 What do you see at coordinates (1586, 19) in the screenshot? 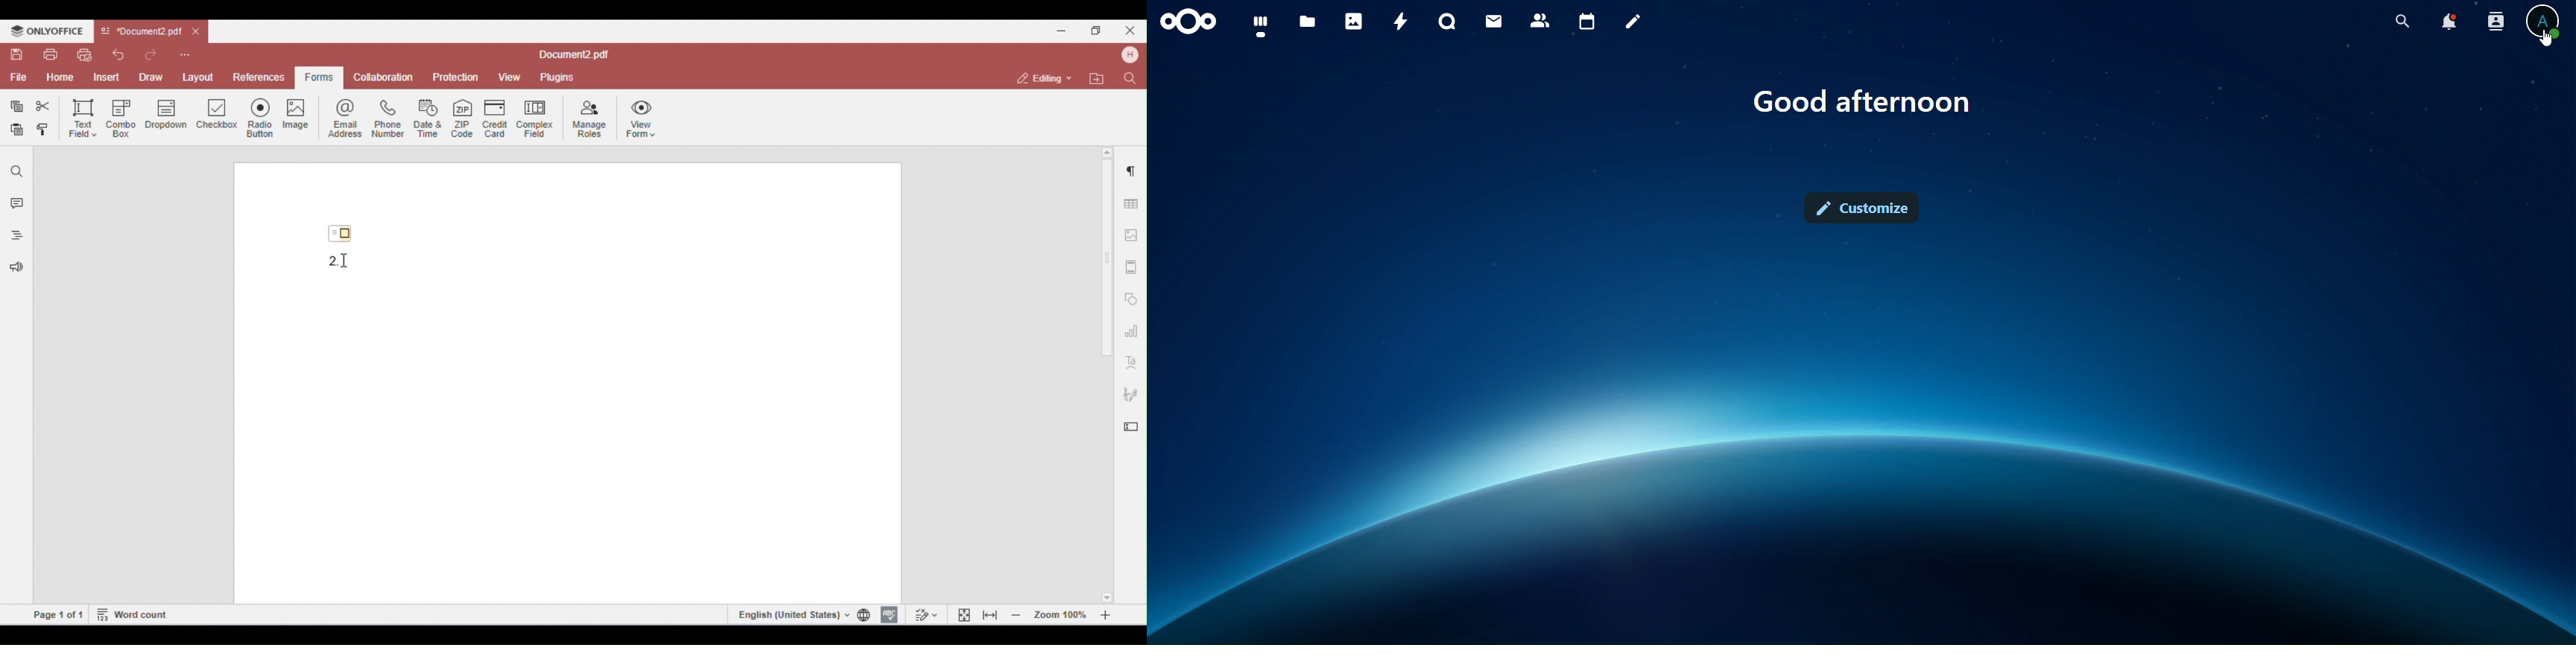
I see `calendar` at bounding box center [1586, 19].